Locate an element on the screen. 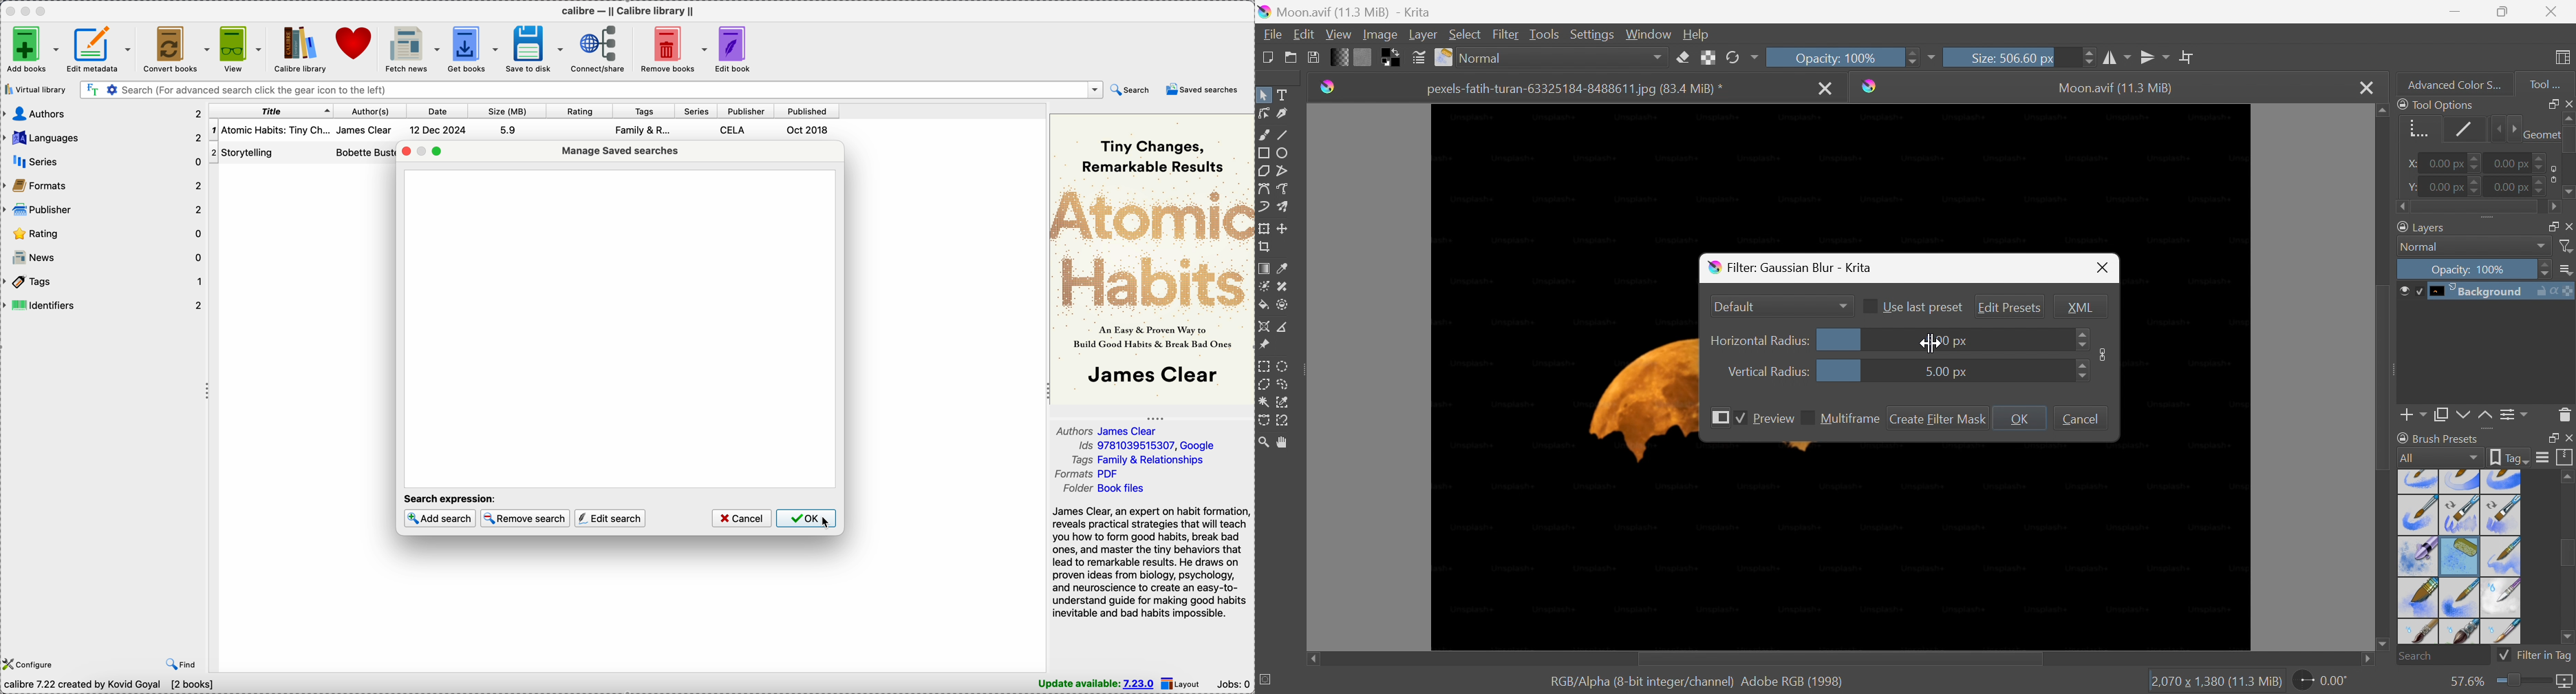  search expression is located at coordinates (452, 498).